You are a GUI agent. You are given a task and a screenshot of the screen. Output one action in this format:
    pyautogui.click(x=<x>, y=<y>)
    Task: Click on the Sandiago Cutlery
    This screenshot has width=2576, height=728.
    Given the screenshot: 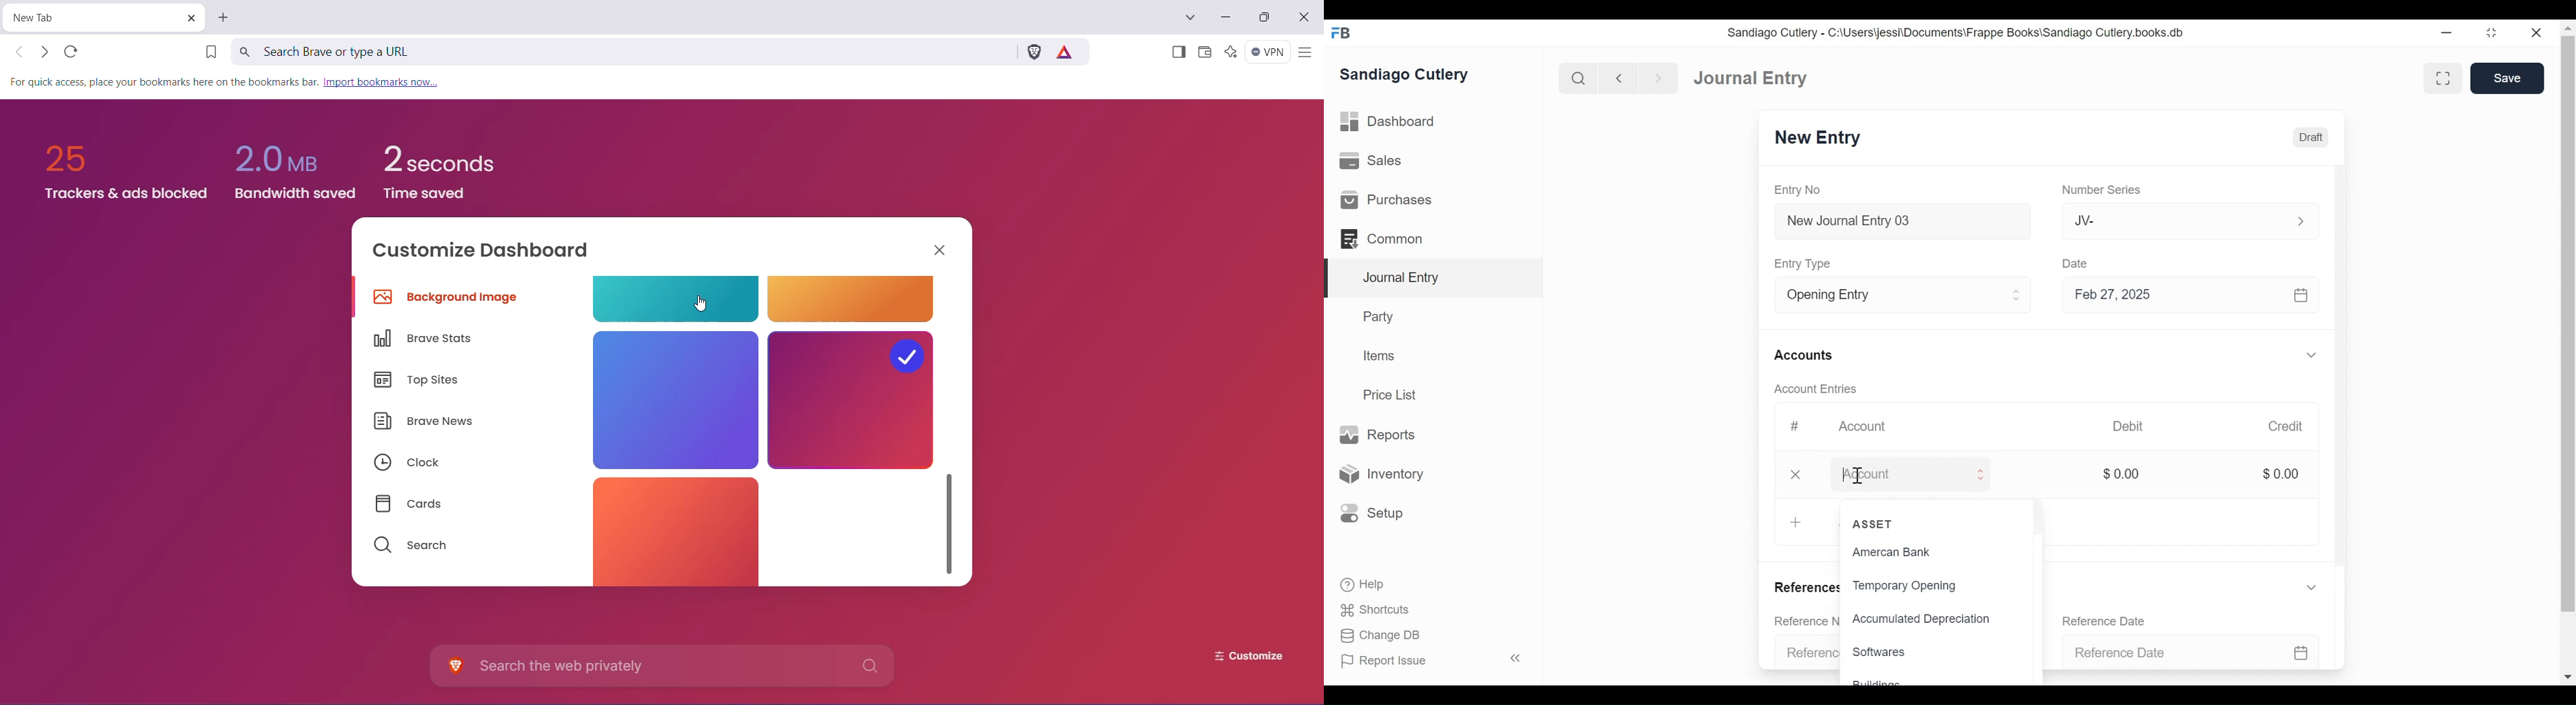 What is the action you would take?
    pyautogui.click(x=1404, y=76)
    